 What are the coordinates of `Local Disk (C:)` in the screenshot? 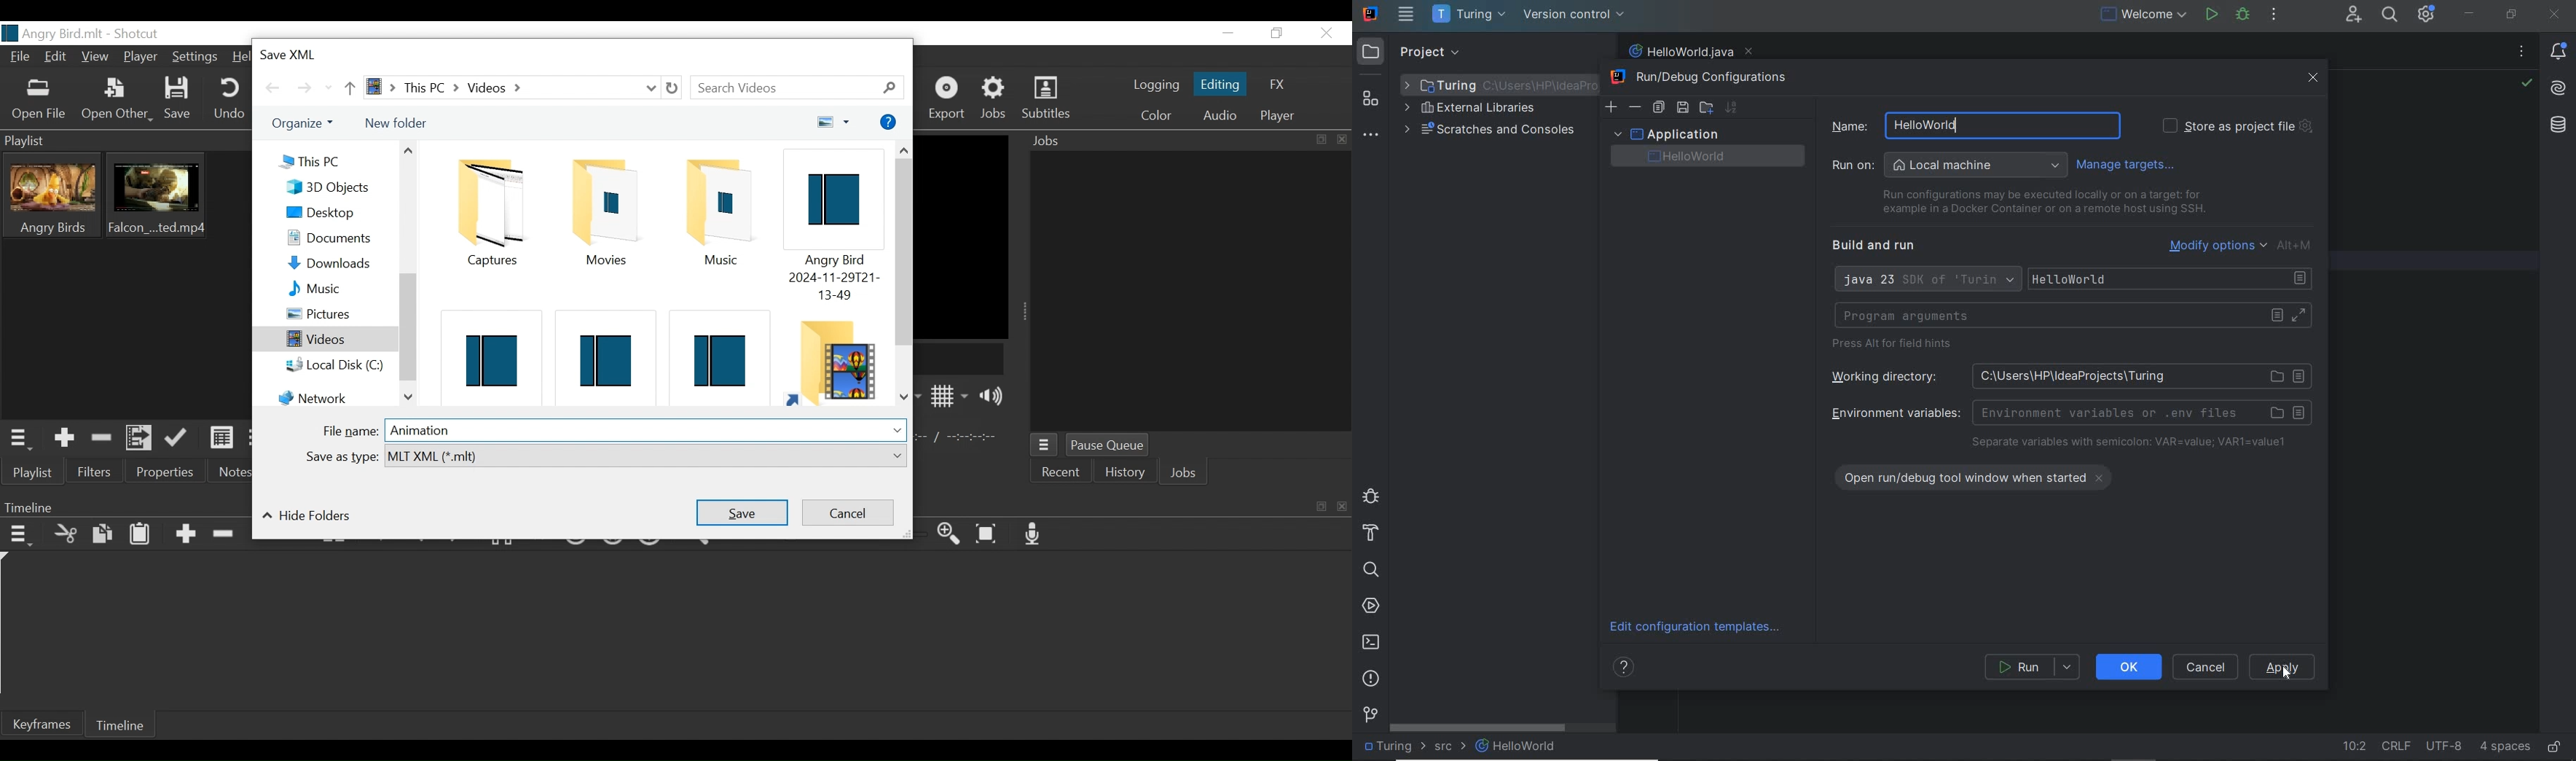 It's located at (339, 366).